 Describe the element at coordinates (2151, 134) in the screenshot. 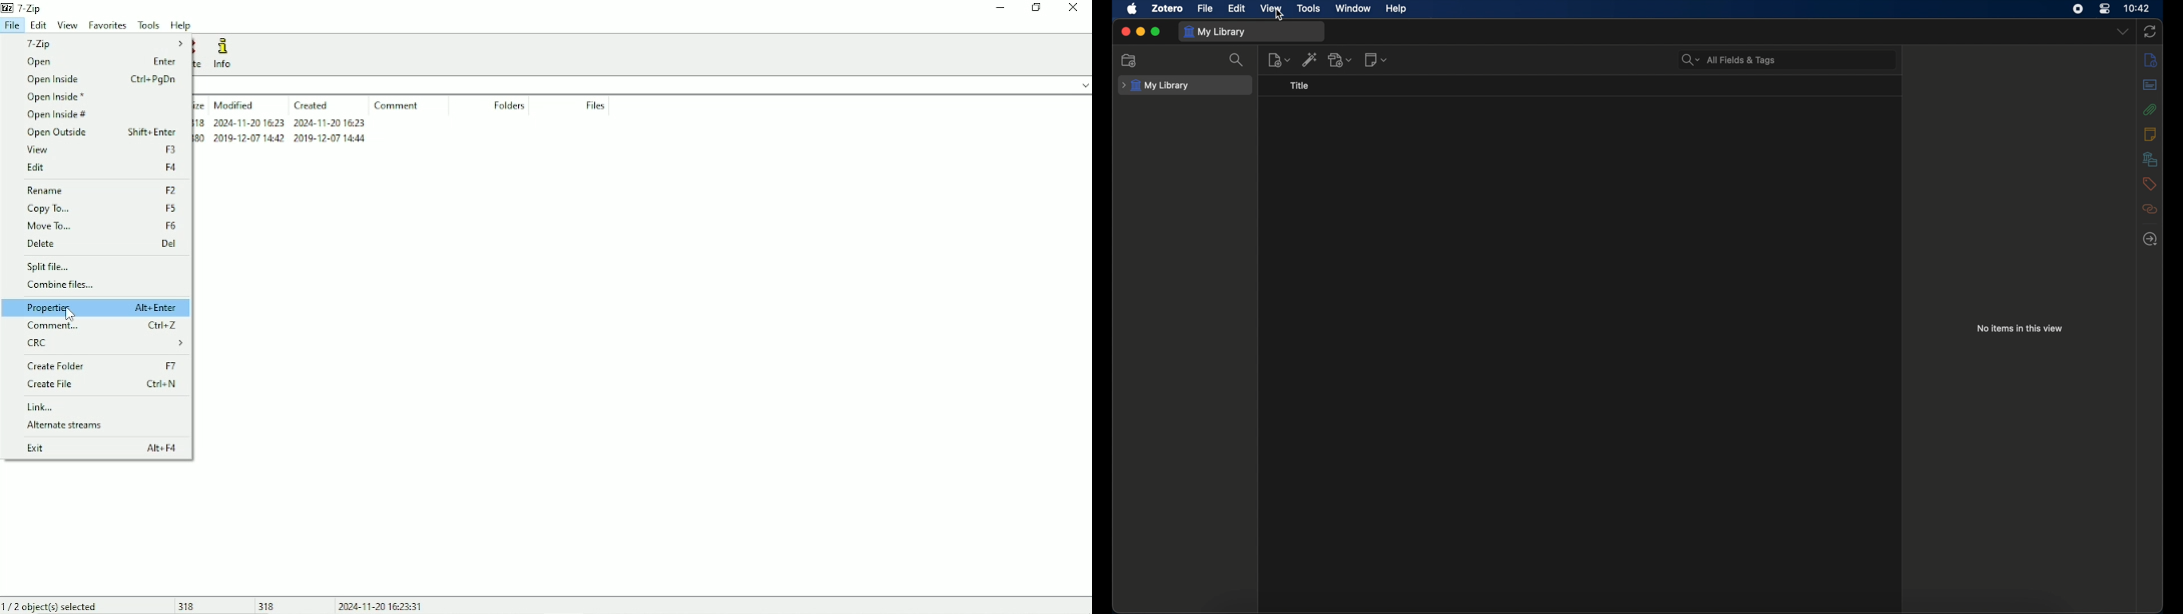

I see `notes` at that location.